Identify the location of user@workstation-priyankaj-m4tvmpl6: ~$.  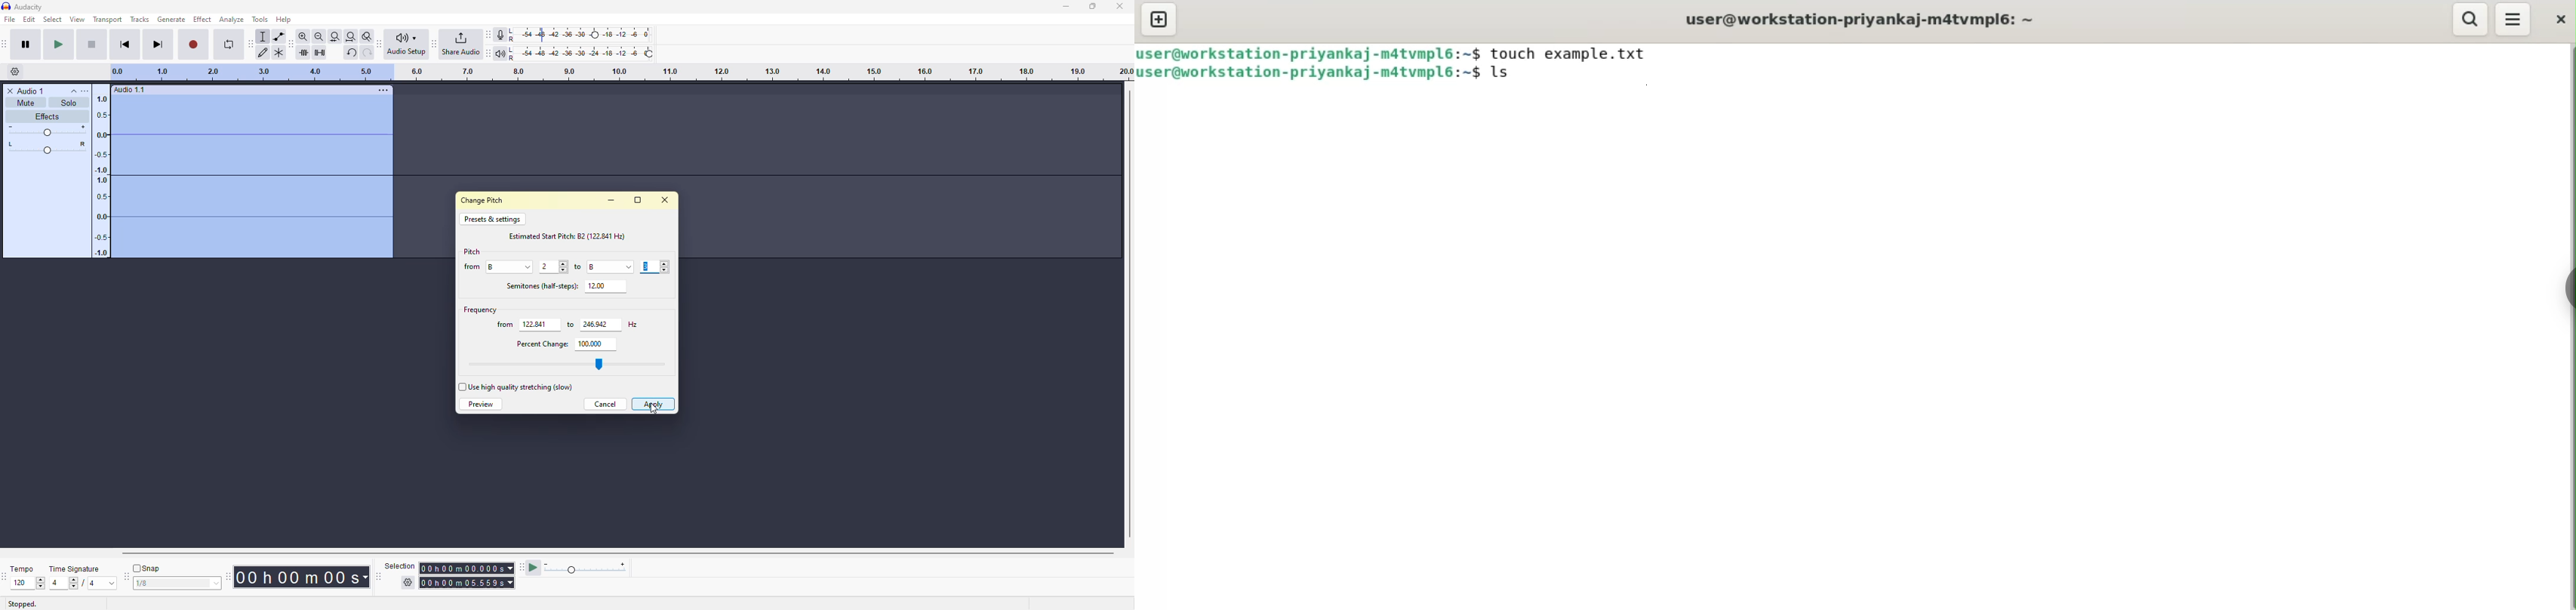
(1310, 53).